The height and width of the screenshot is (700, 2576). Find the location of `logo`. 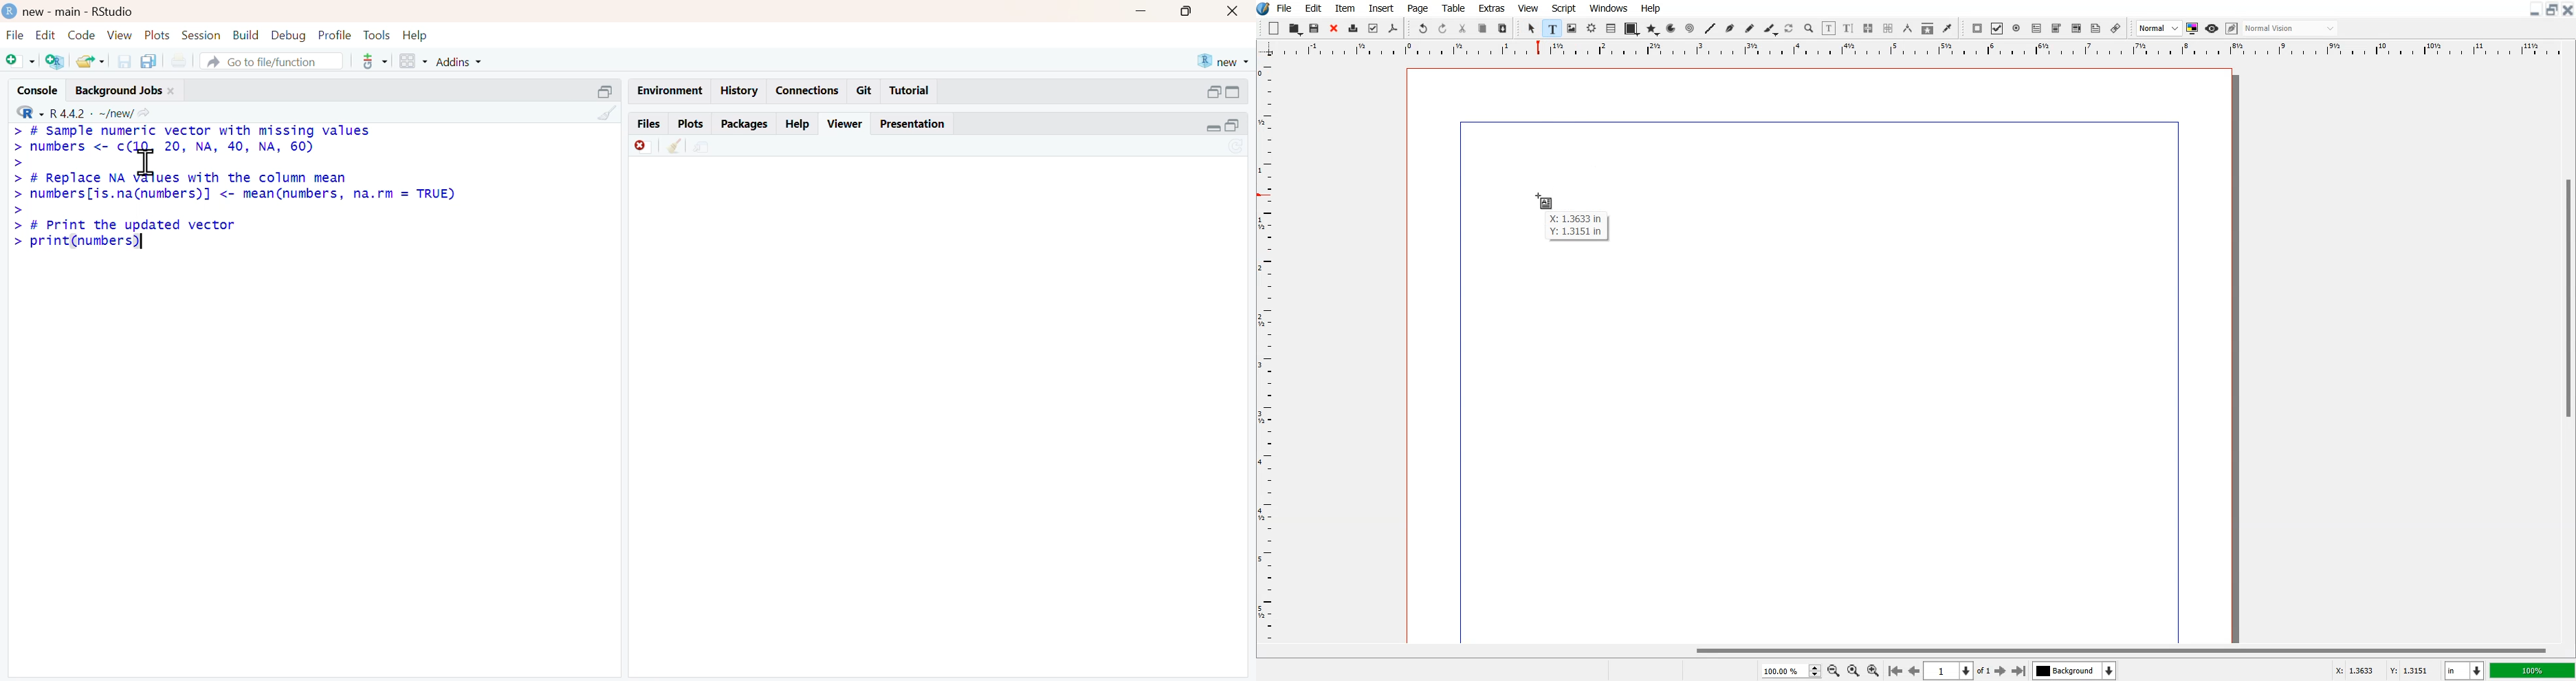

logo is located at coordinates (10, 11).